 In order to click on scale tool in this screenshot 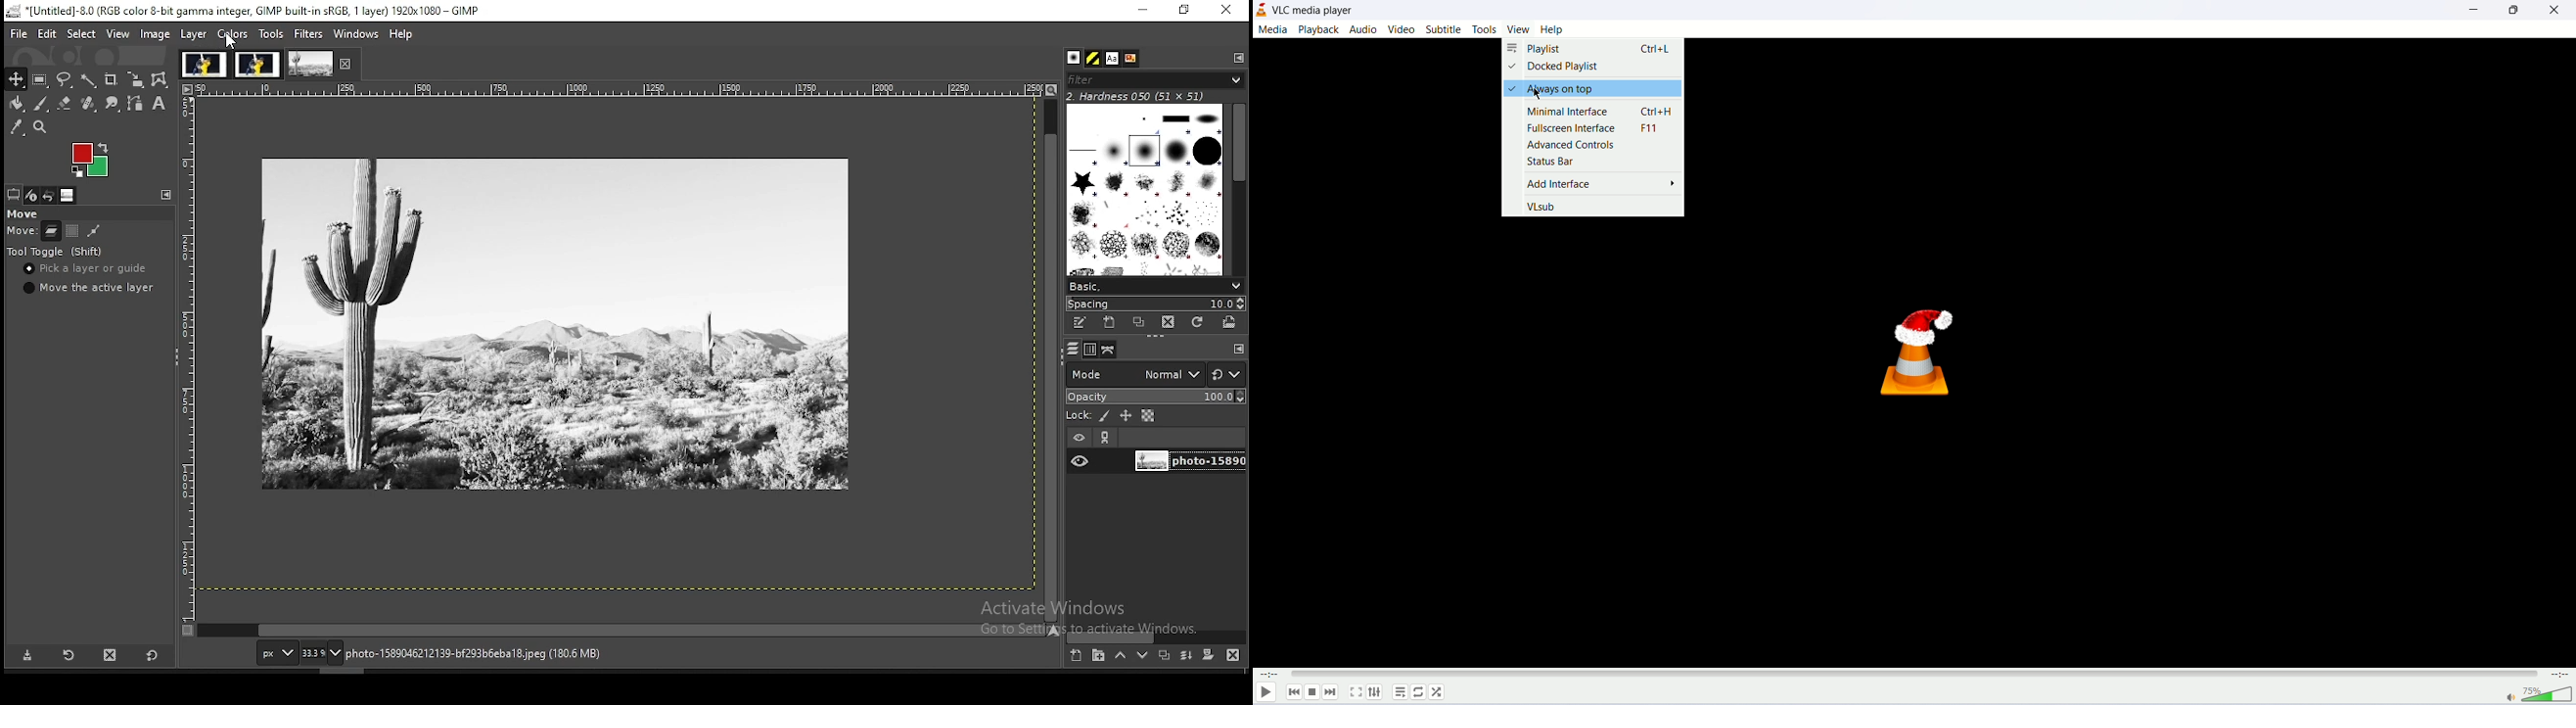, I will do `click(138, 79)`.